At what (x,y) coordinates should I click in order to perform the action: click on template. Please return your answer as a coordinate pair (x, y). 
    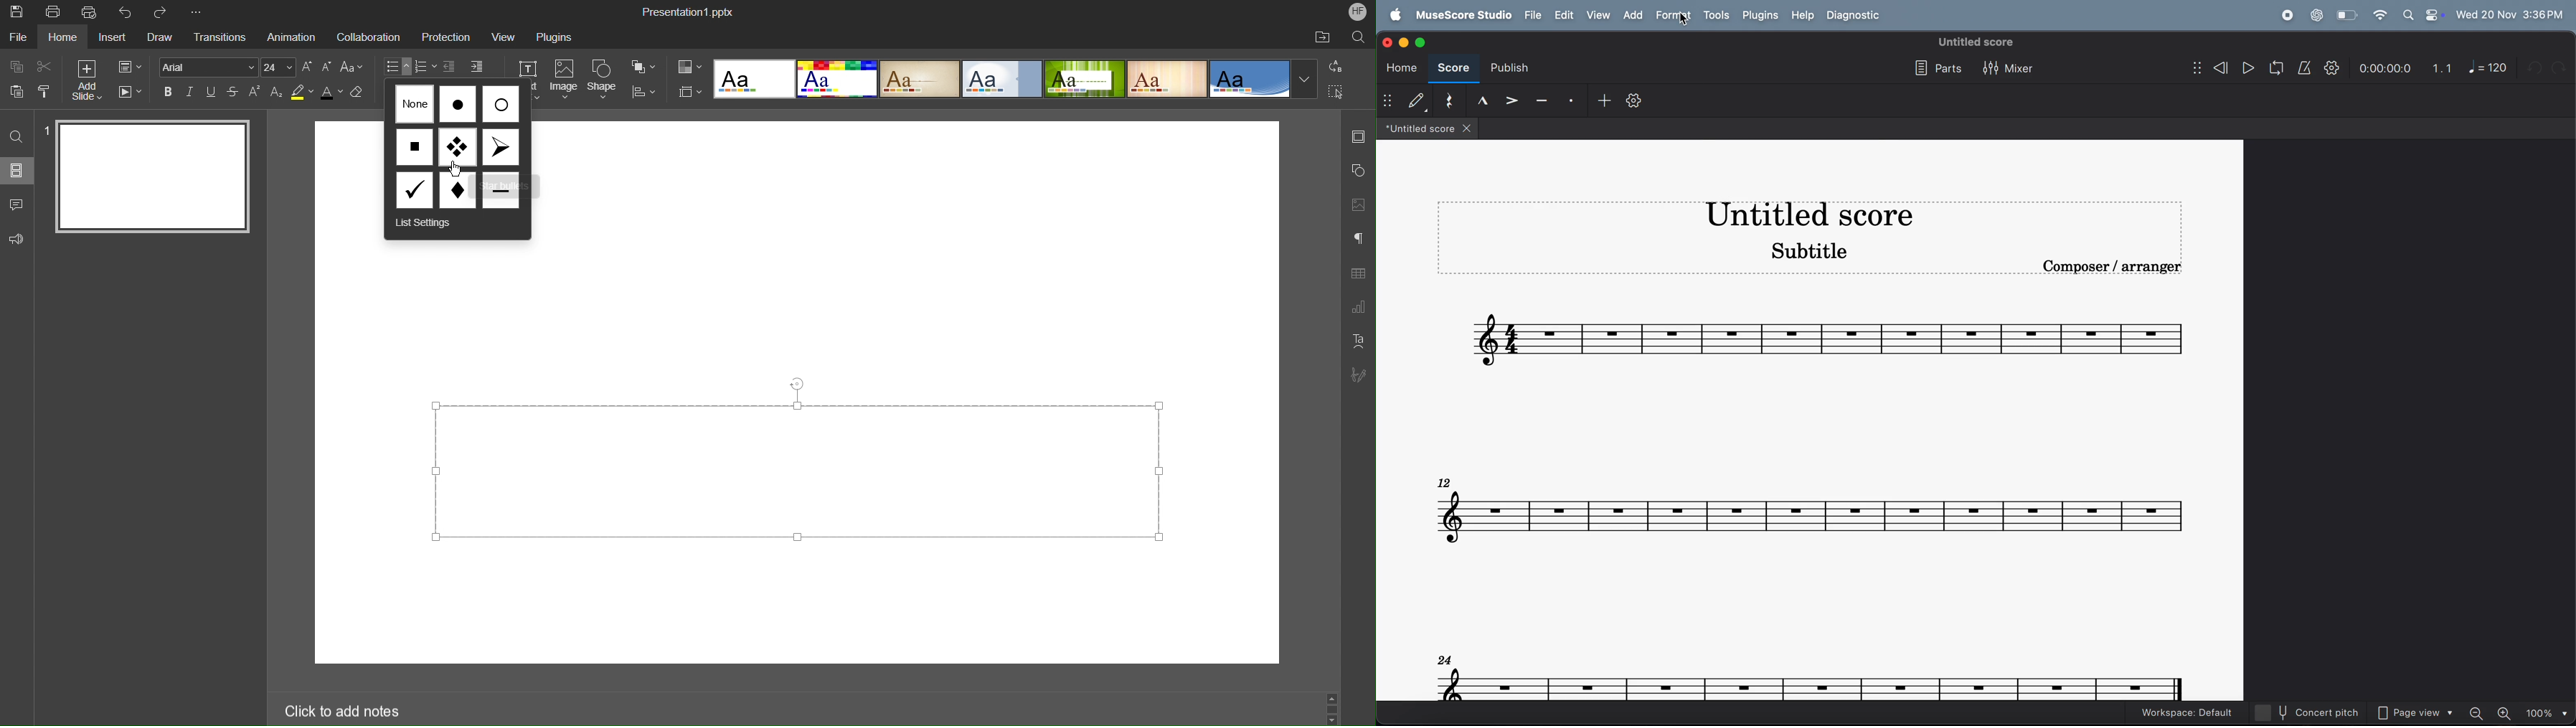
    Looking at the image, I should click on (1249, 79).